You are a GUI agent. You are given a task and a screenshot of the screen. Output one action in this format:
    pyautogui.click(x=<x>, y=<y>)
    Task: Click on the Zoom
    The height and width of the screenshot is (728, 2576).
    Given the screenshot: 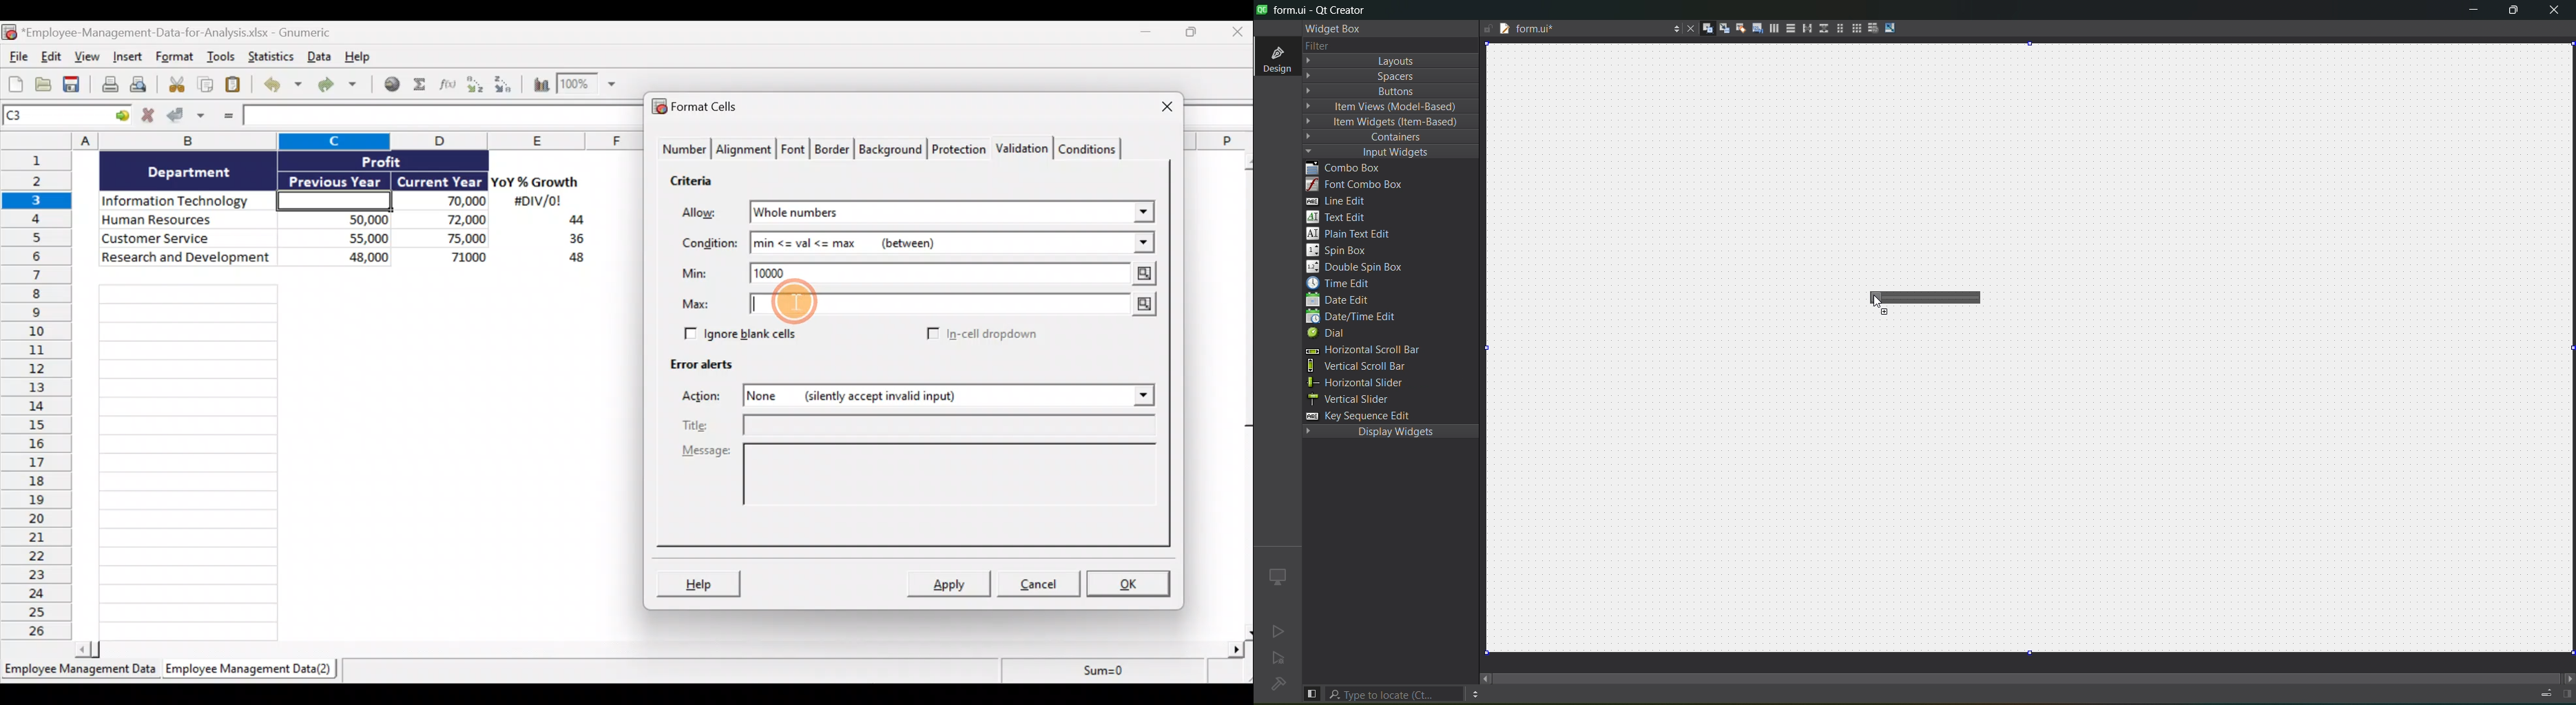 What is the action you would take?
    pyautogui.click(x=590, y=87)
    